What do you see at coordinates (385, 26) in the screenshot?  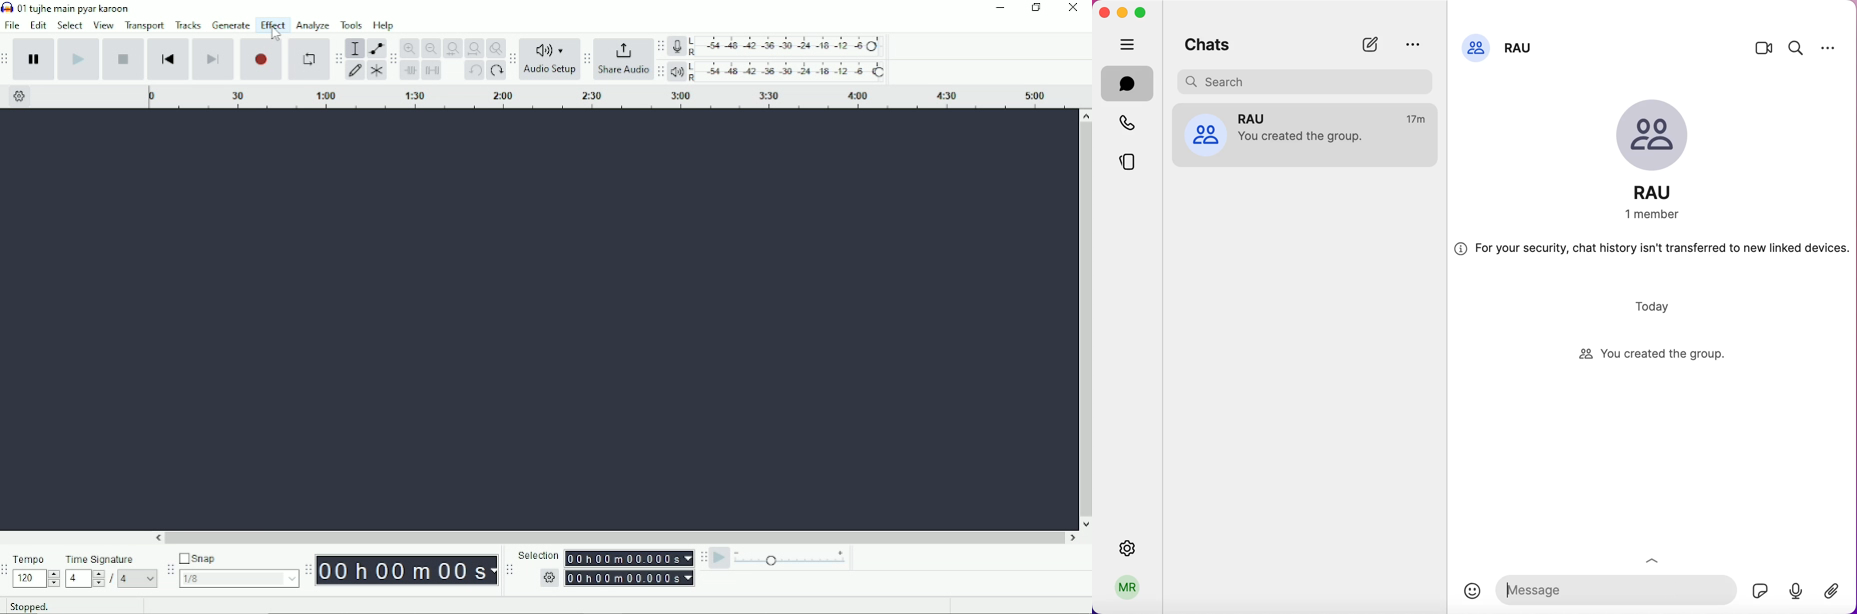 I see `Help` at bounding box center [385, 26].